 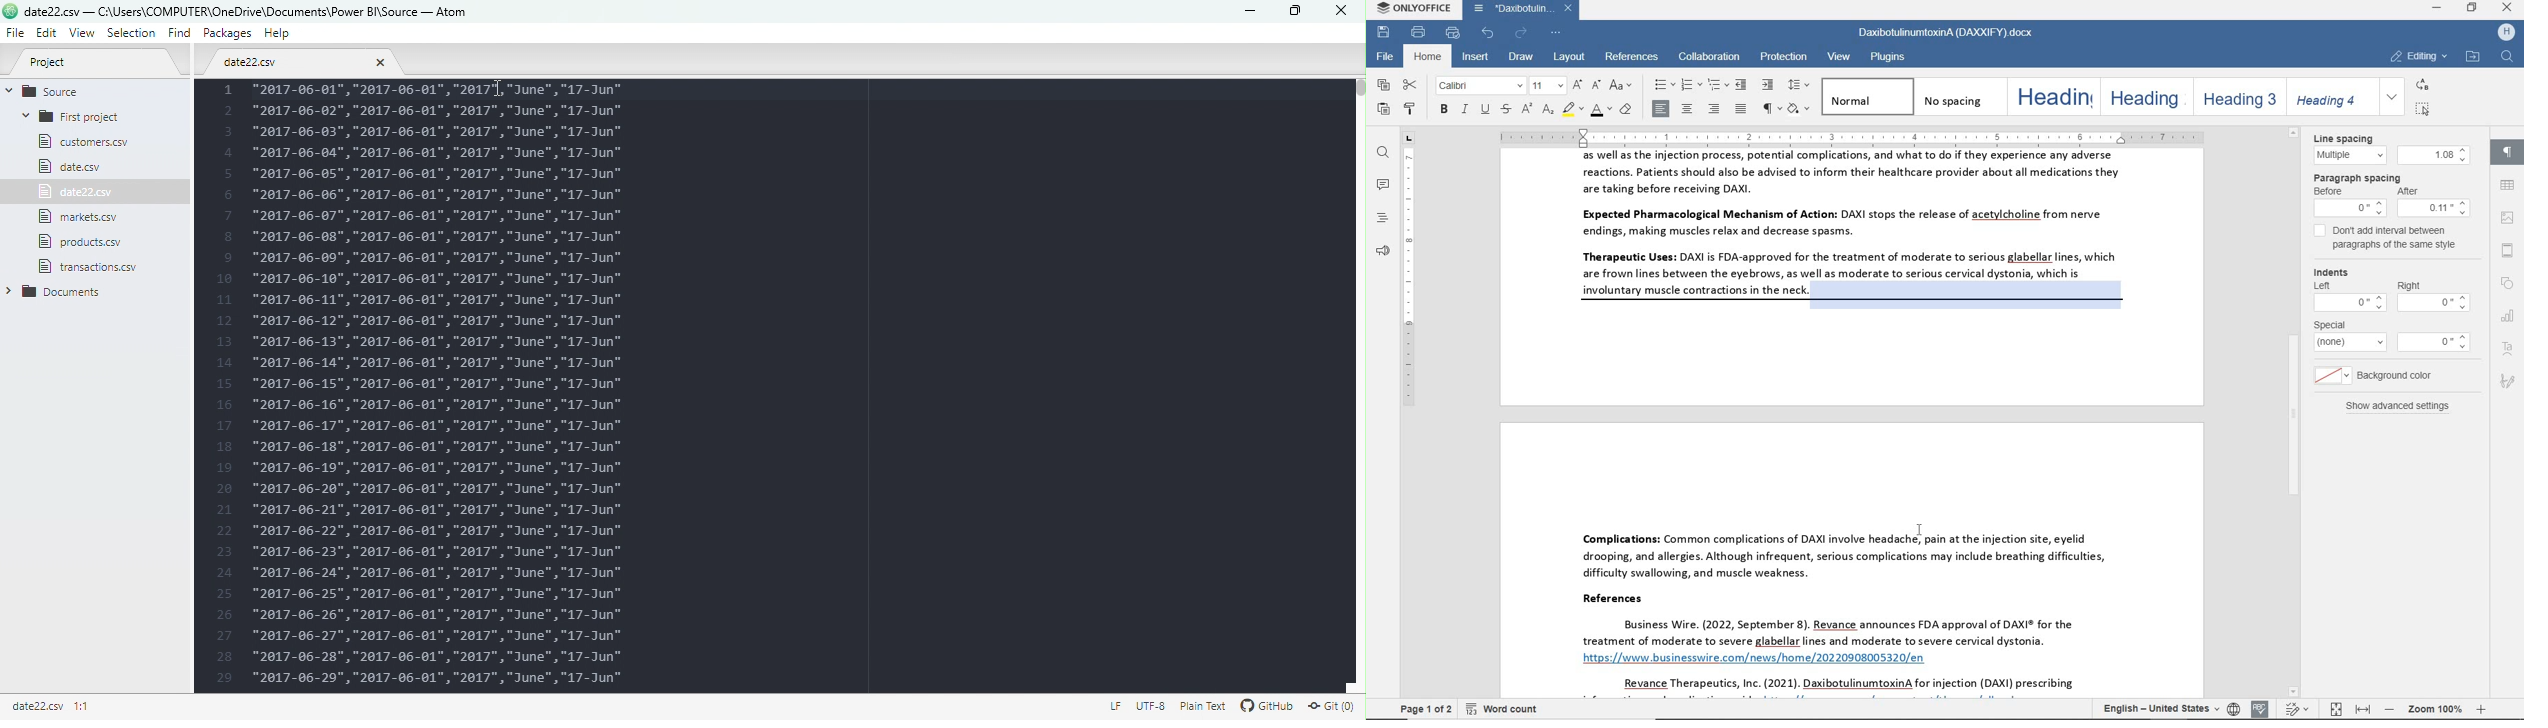 I want to click on show advanced settings, so click(x=2392, y=406).